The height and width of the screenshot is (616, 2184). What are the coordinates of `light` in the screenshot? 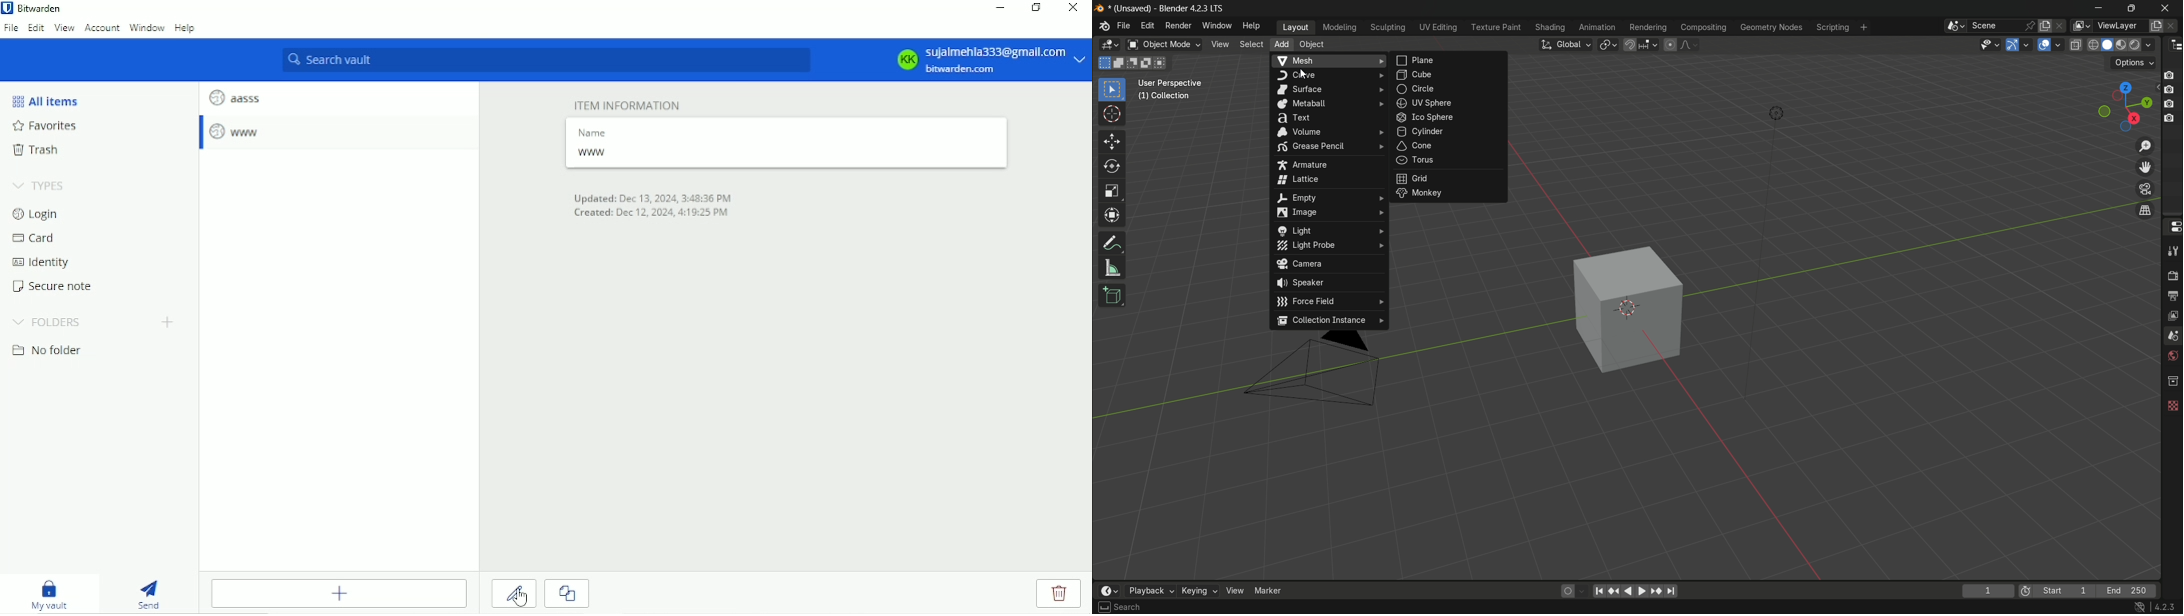 It's located at (1773, 115).